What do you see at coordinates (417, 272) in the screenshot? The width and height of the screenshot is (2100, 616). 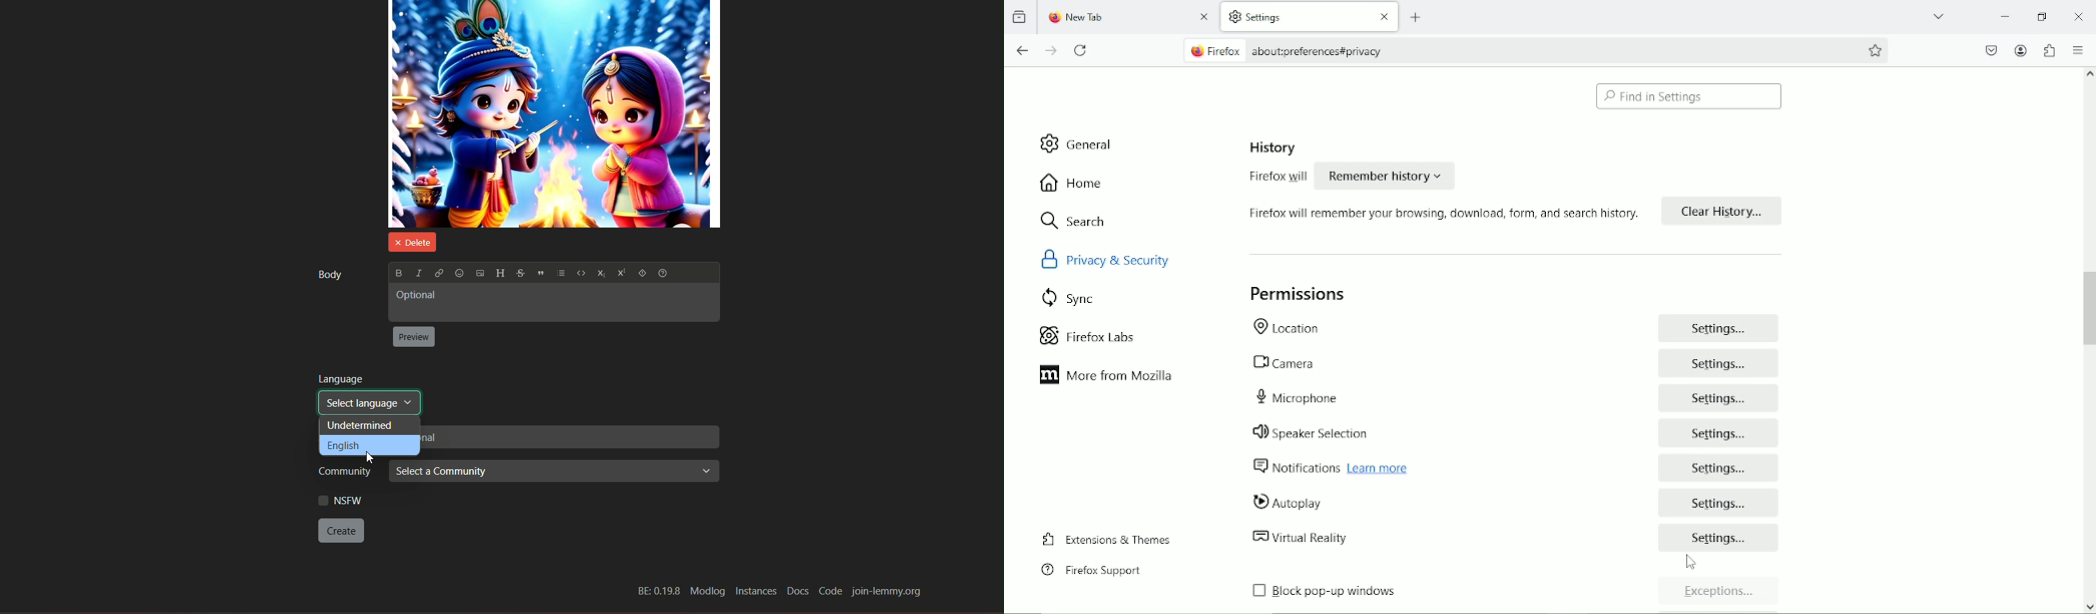 I see `italic` at bounding box center [417, 272].